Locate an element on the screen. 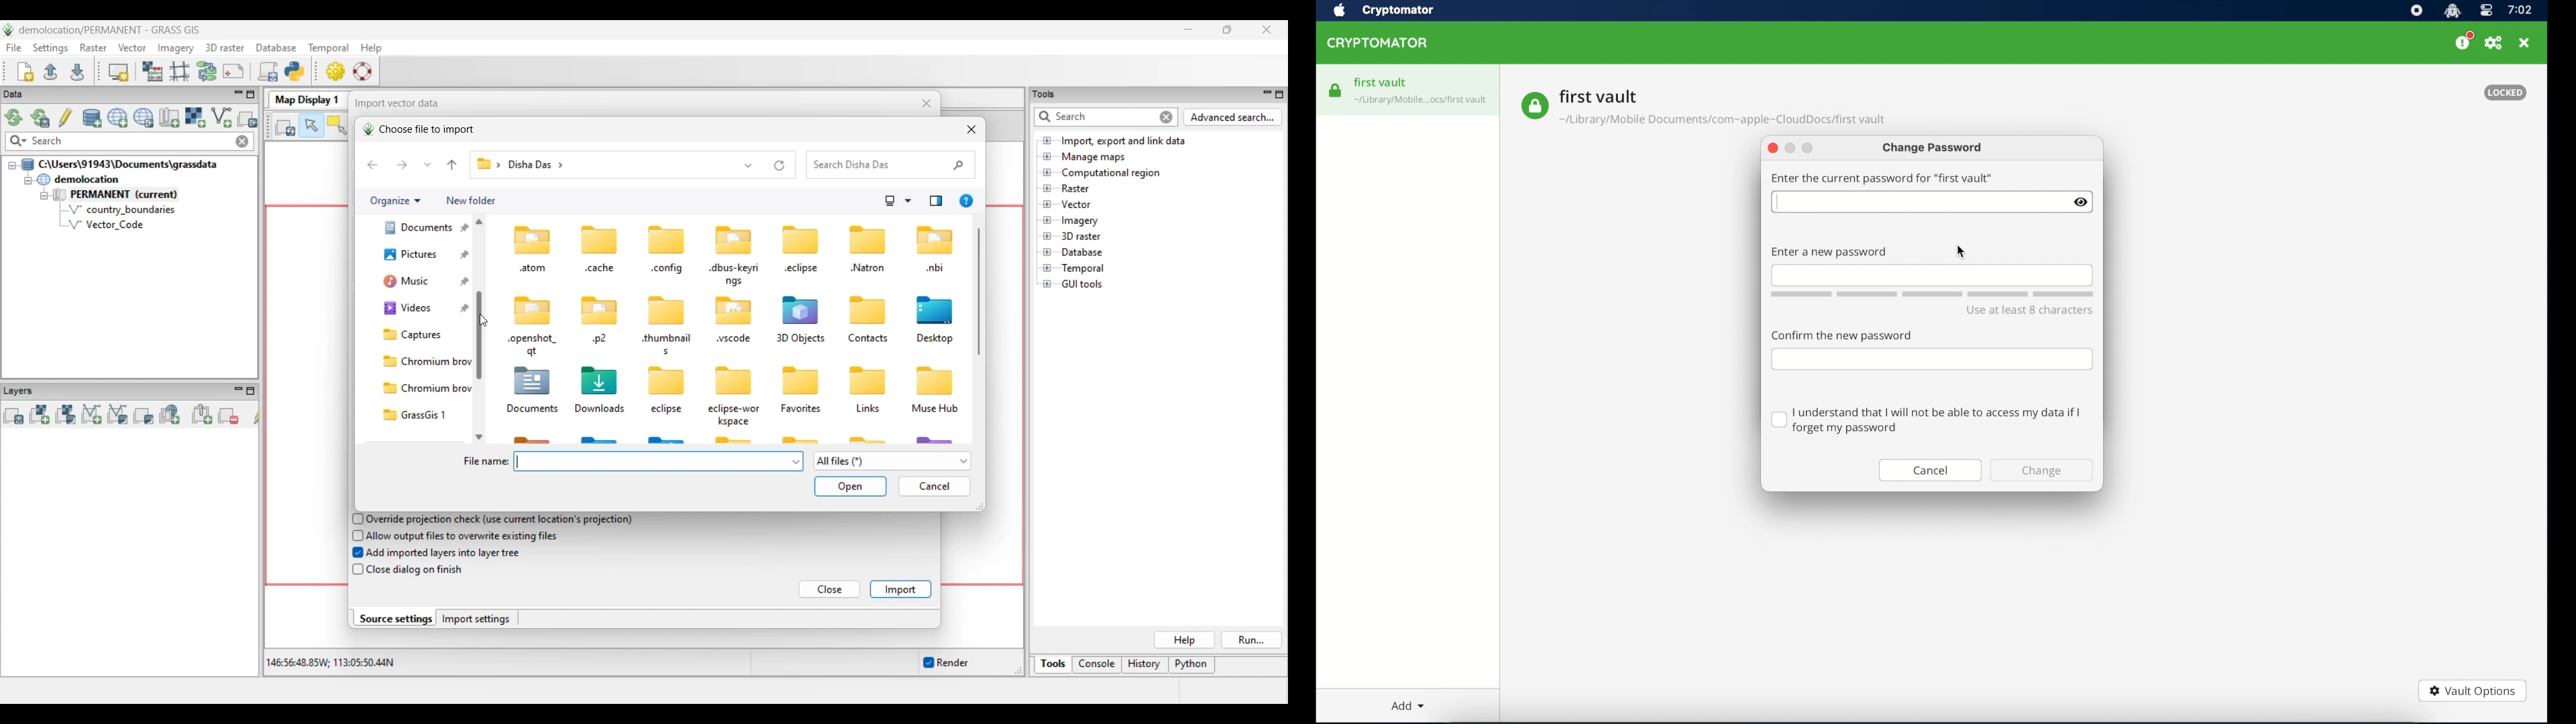  close is located at coordinates (1772, 149).